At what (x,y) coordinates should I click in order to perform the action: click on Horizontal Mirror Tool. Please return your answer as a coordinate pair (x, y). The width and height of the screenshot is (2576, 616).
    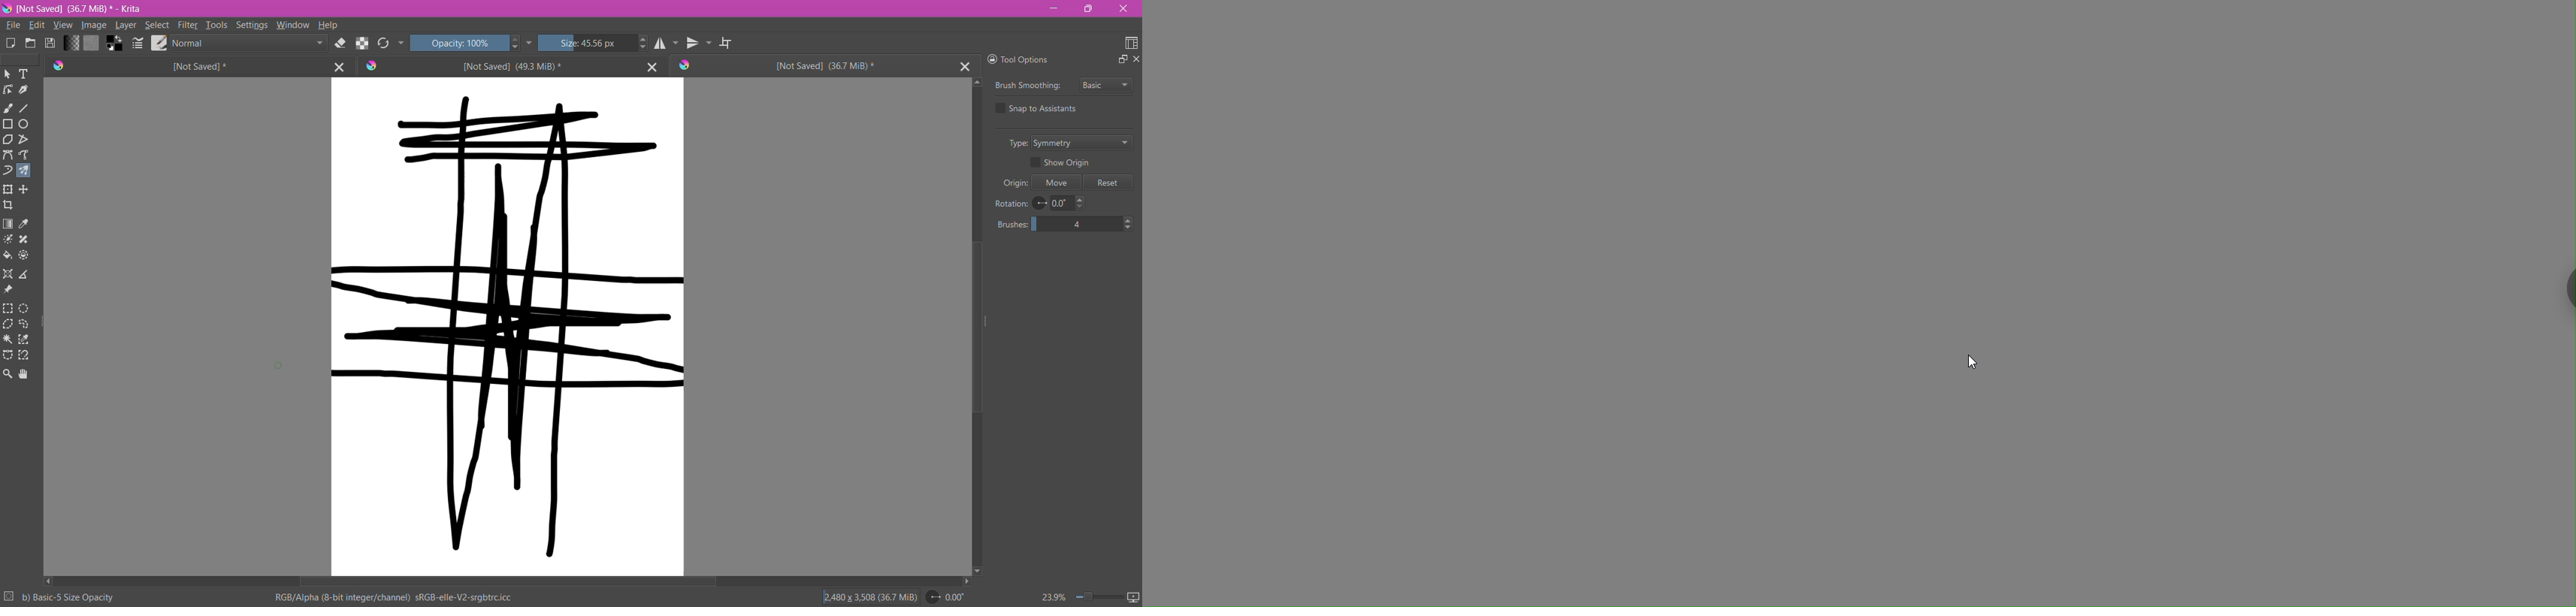
    Looking at the image, I should click on (666, 43).